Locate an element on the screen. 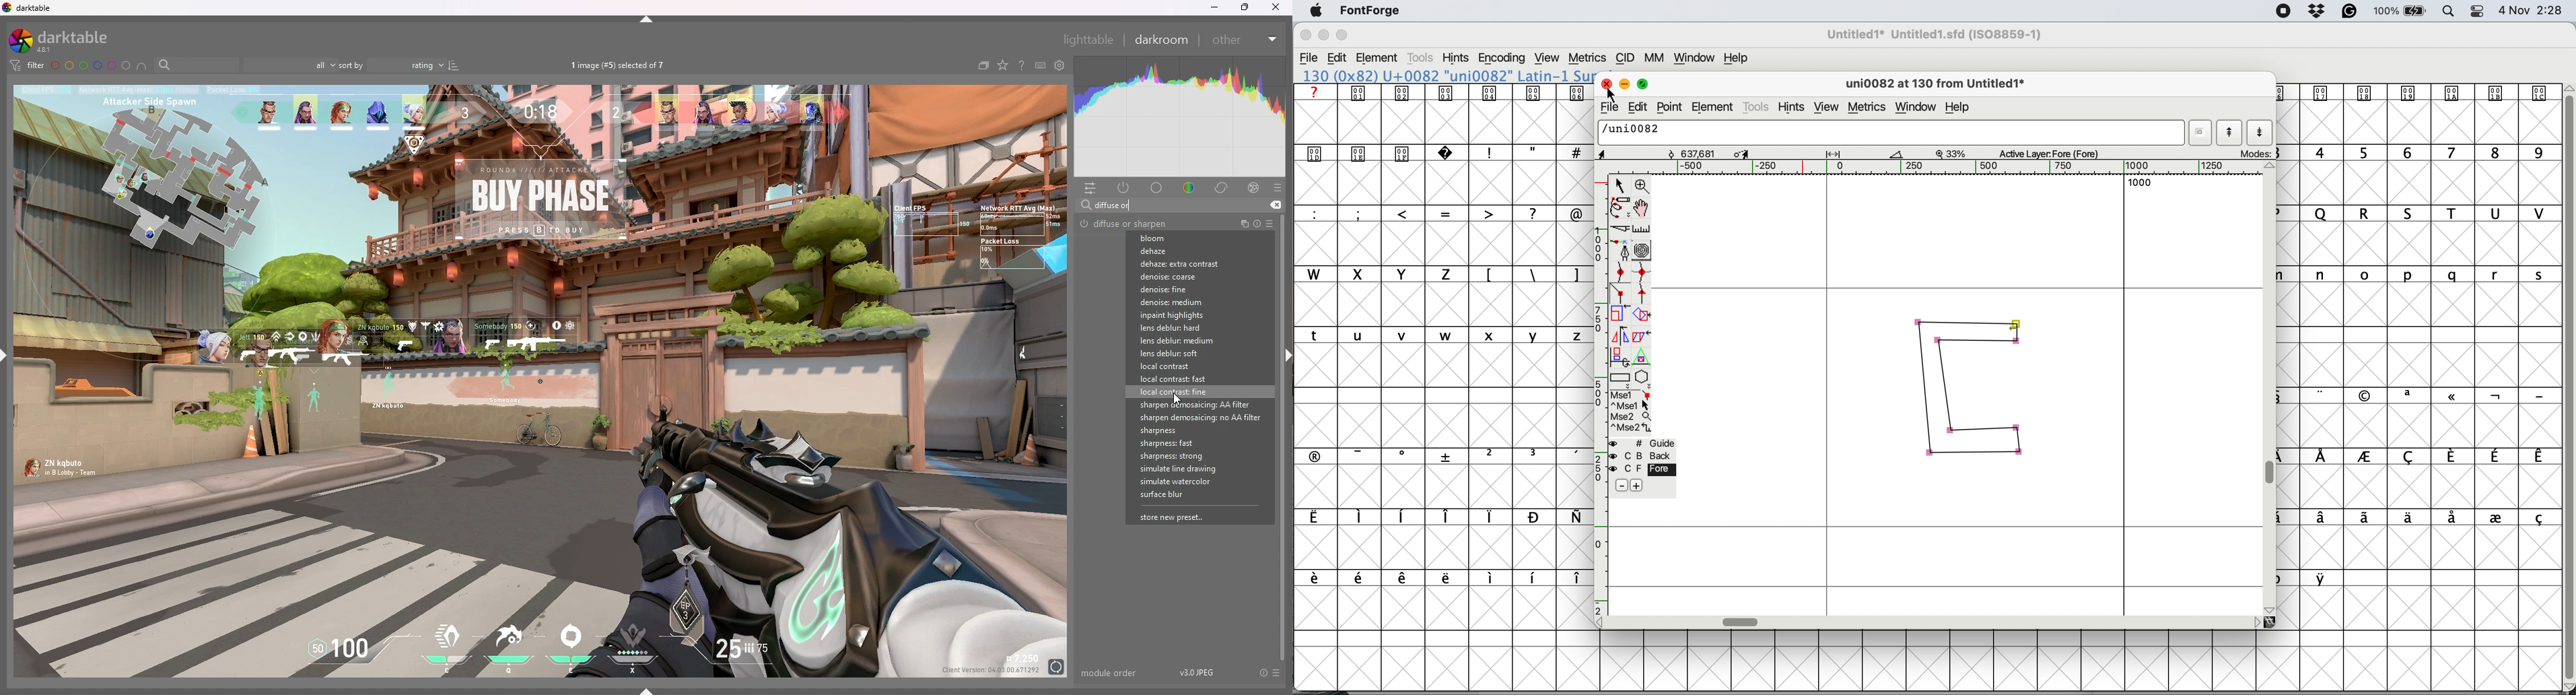 The width and height of the screenshot is (2576, 700). tools is located at coordinates (1757, 108).